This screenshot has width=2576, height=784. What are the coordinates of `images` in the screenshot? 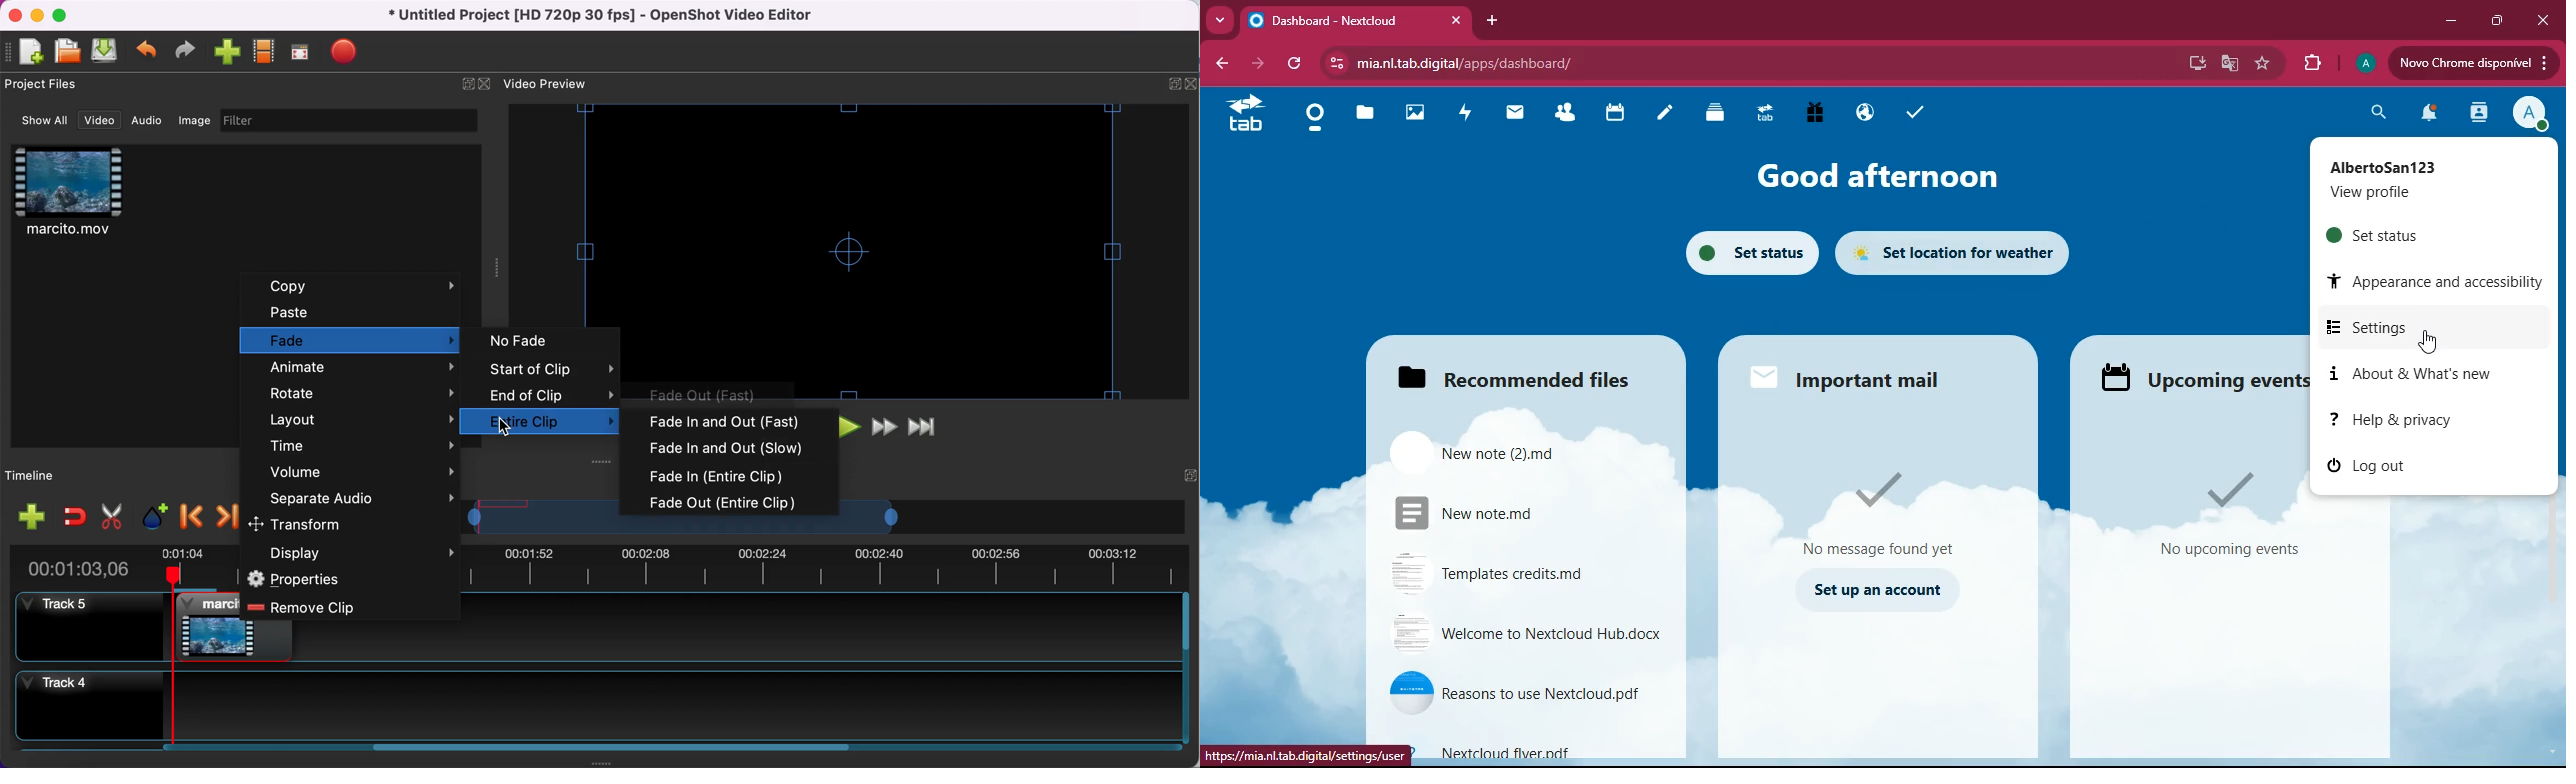 It's located at (1415, 115).